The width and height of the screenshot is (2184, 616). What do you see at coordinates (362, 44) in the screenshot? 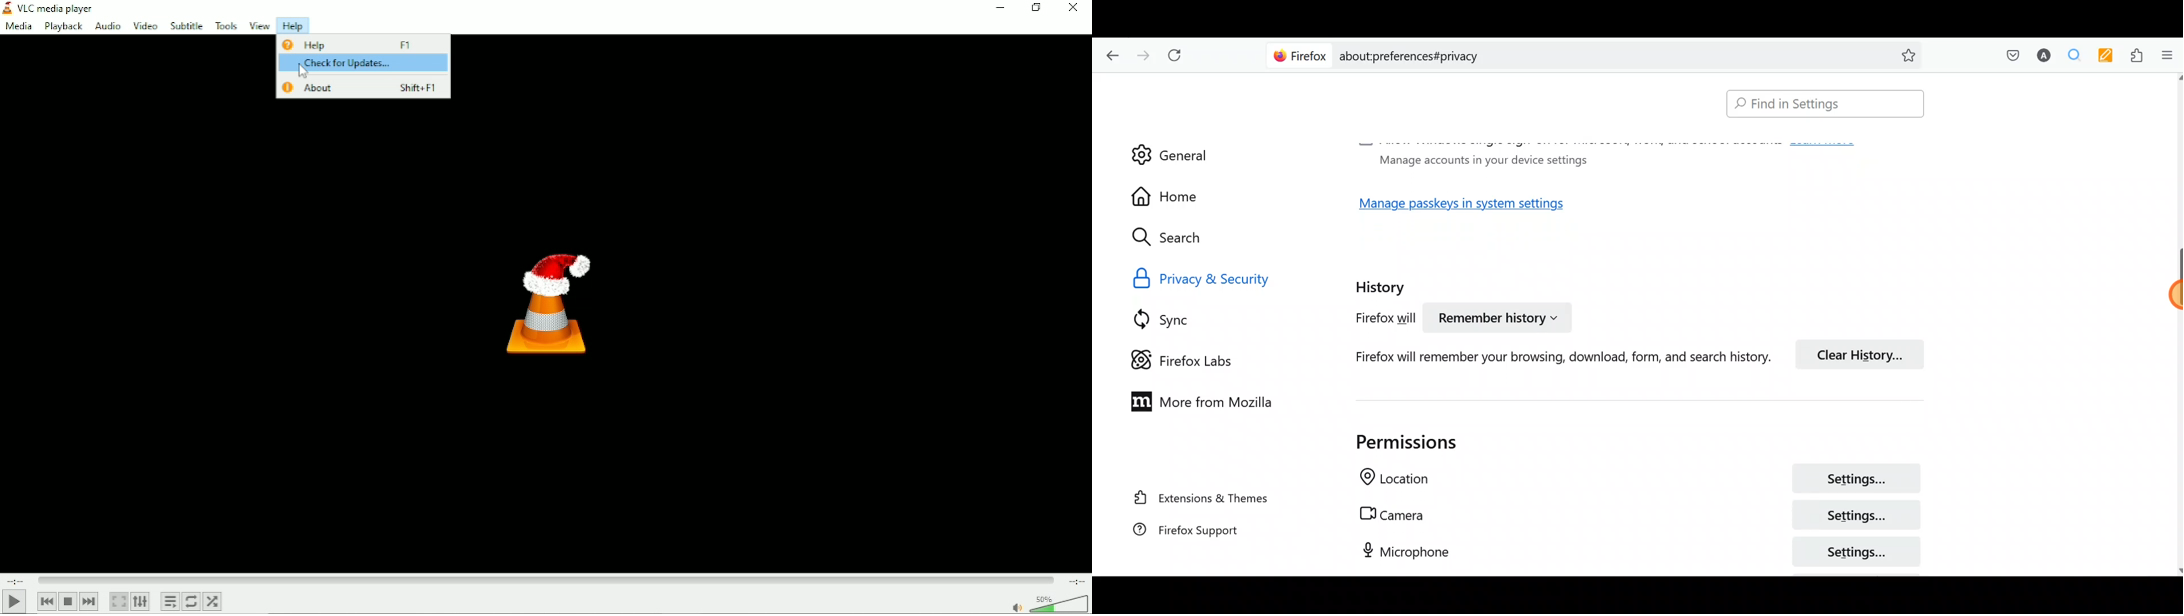
I see `Help` at bounding box center [362, 44].